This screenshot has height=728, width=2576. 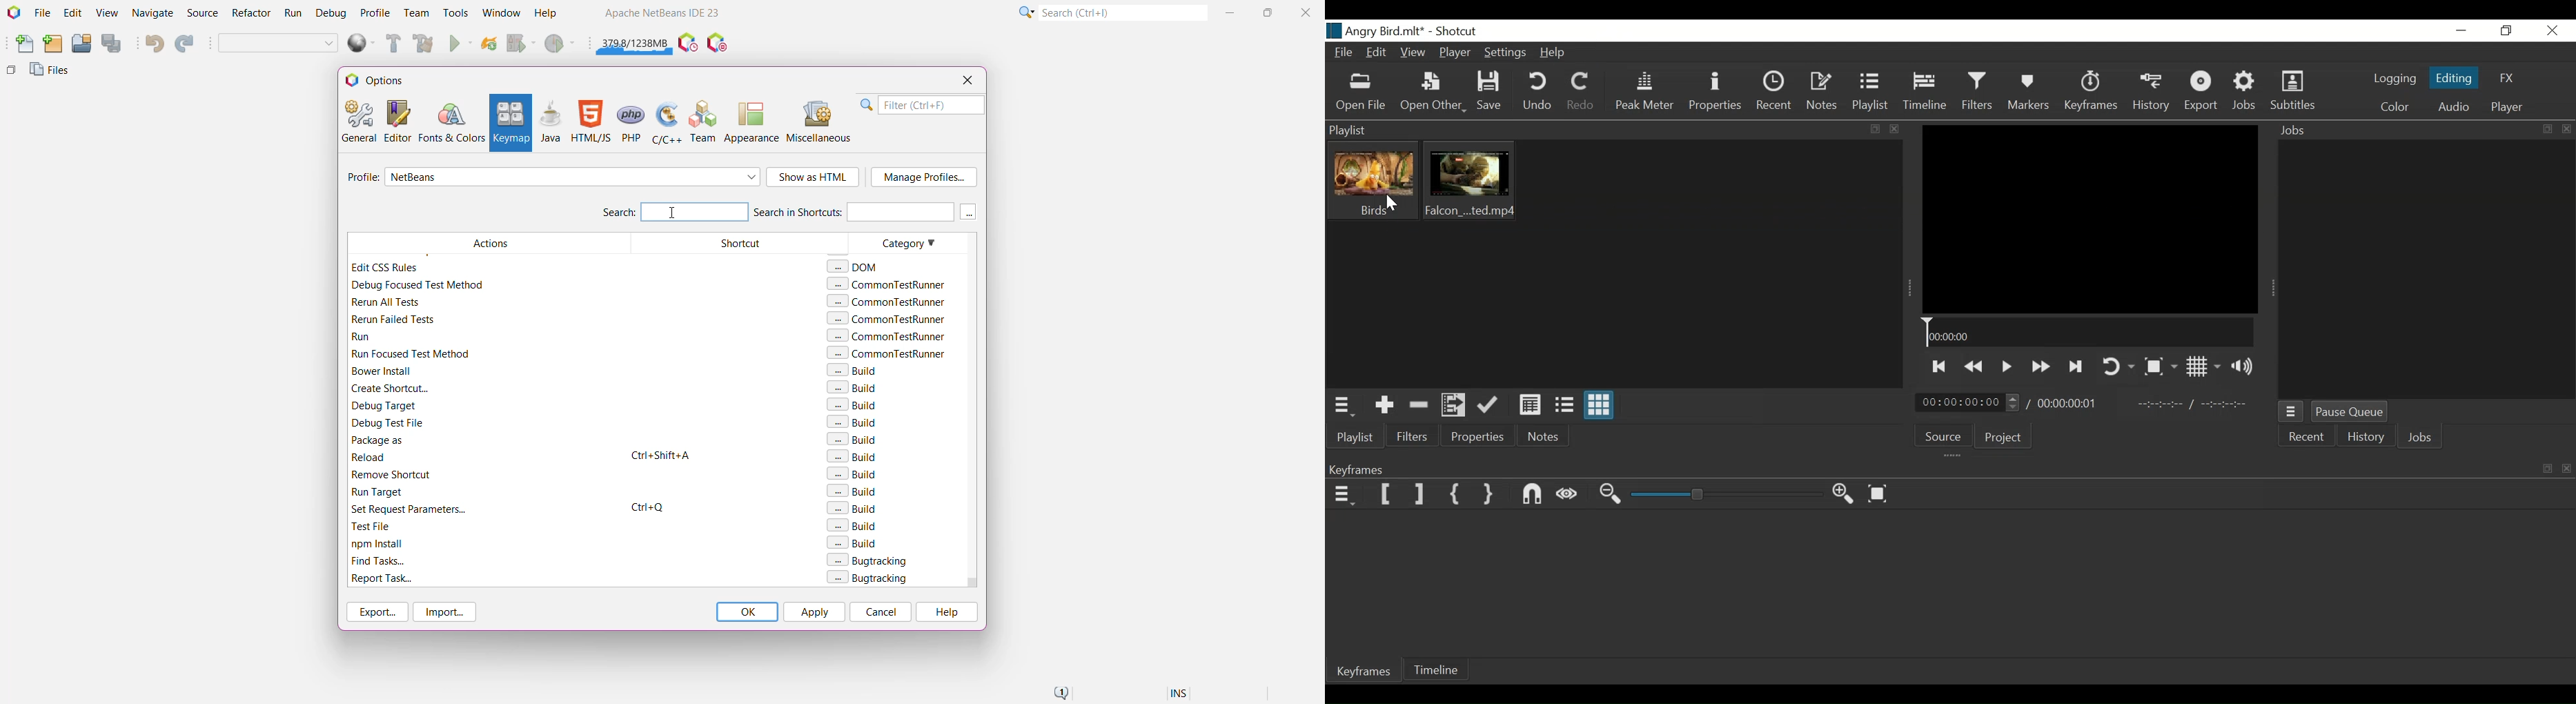 I want to click on Open Other, so click(x=1434, y=93).